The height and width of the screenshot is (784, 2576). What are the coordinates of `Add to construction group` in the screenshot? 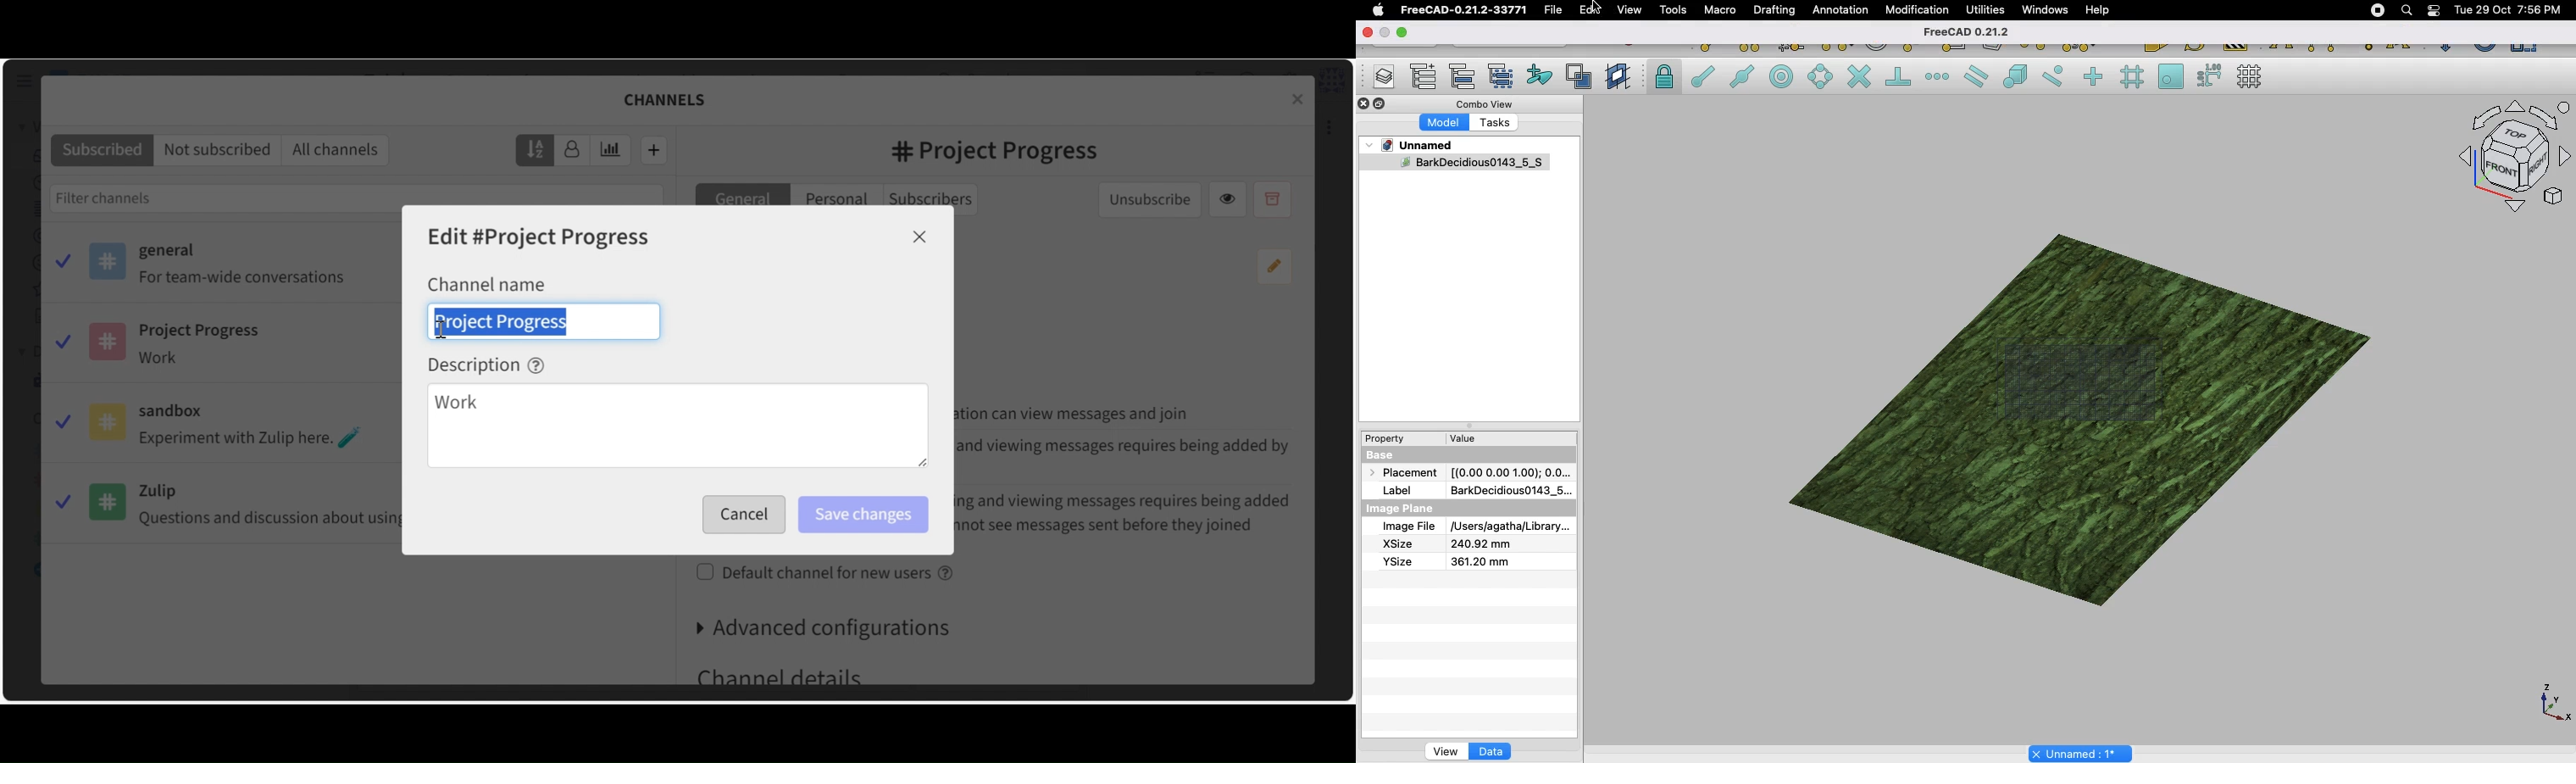 It's located at (1541, 74).